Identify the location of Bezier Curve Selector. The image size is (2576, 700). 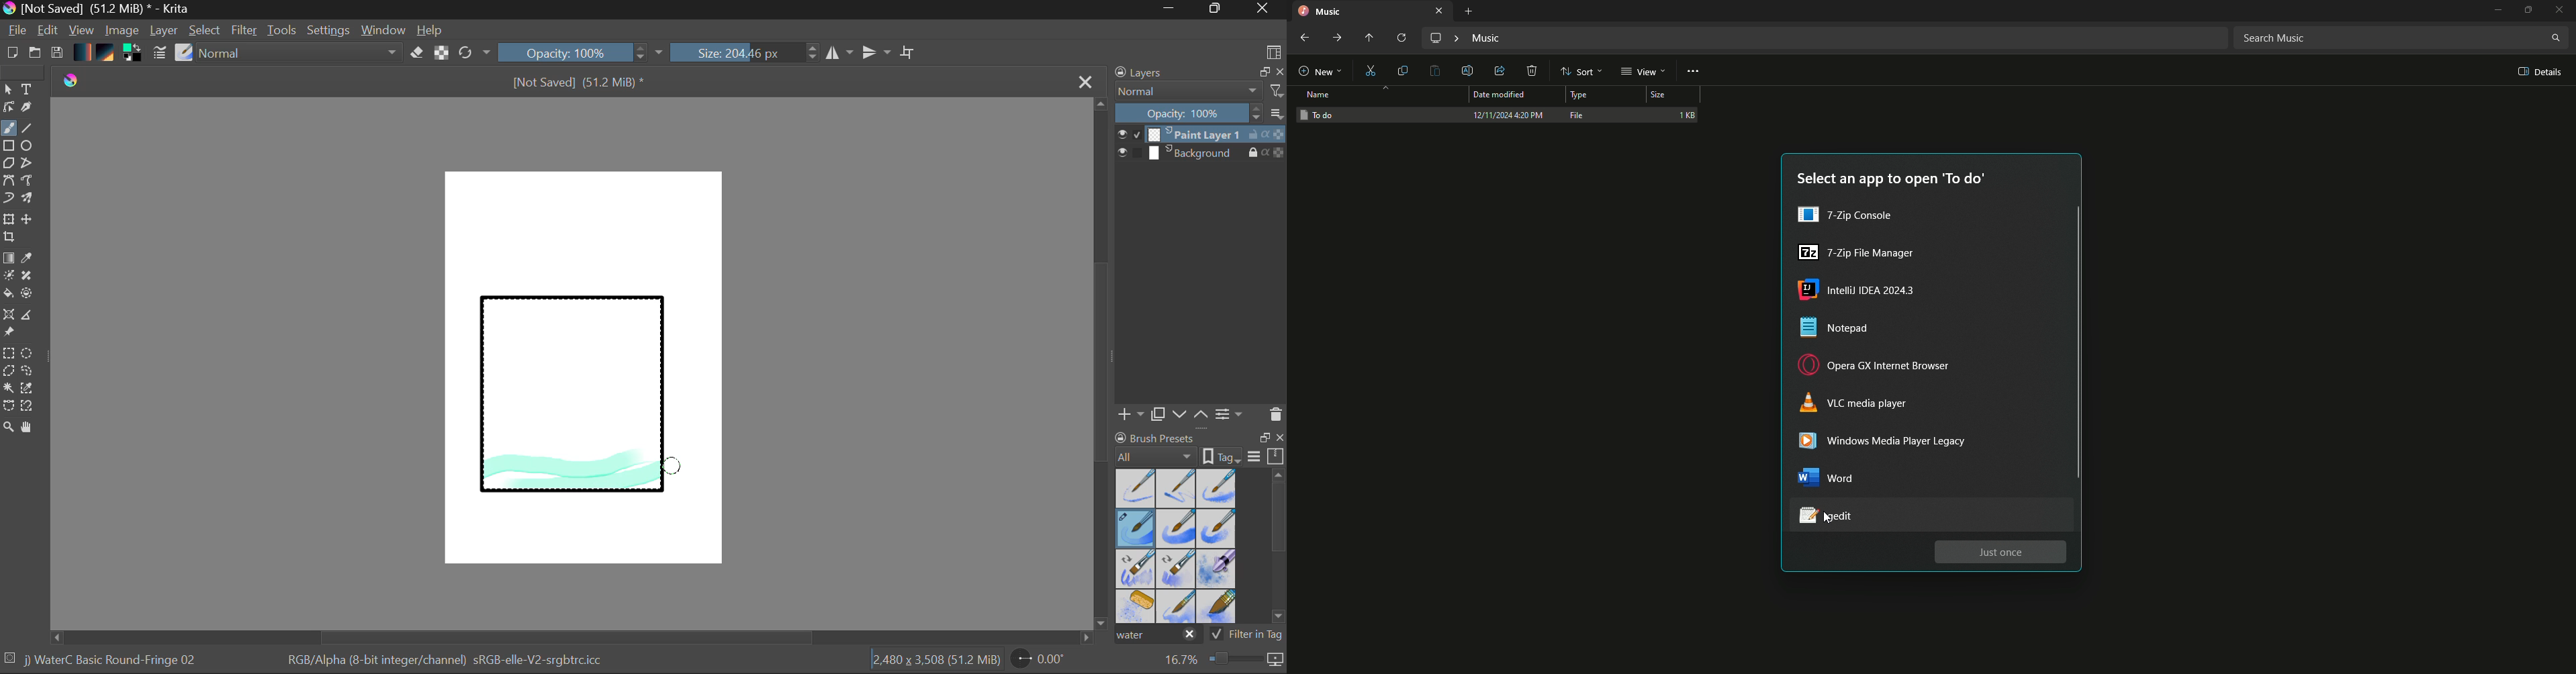
(8, 407).